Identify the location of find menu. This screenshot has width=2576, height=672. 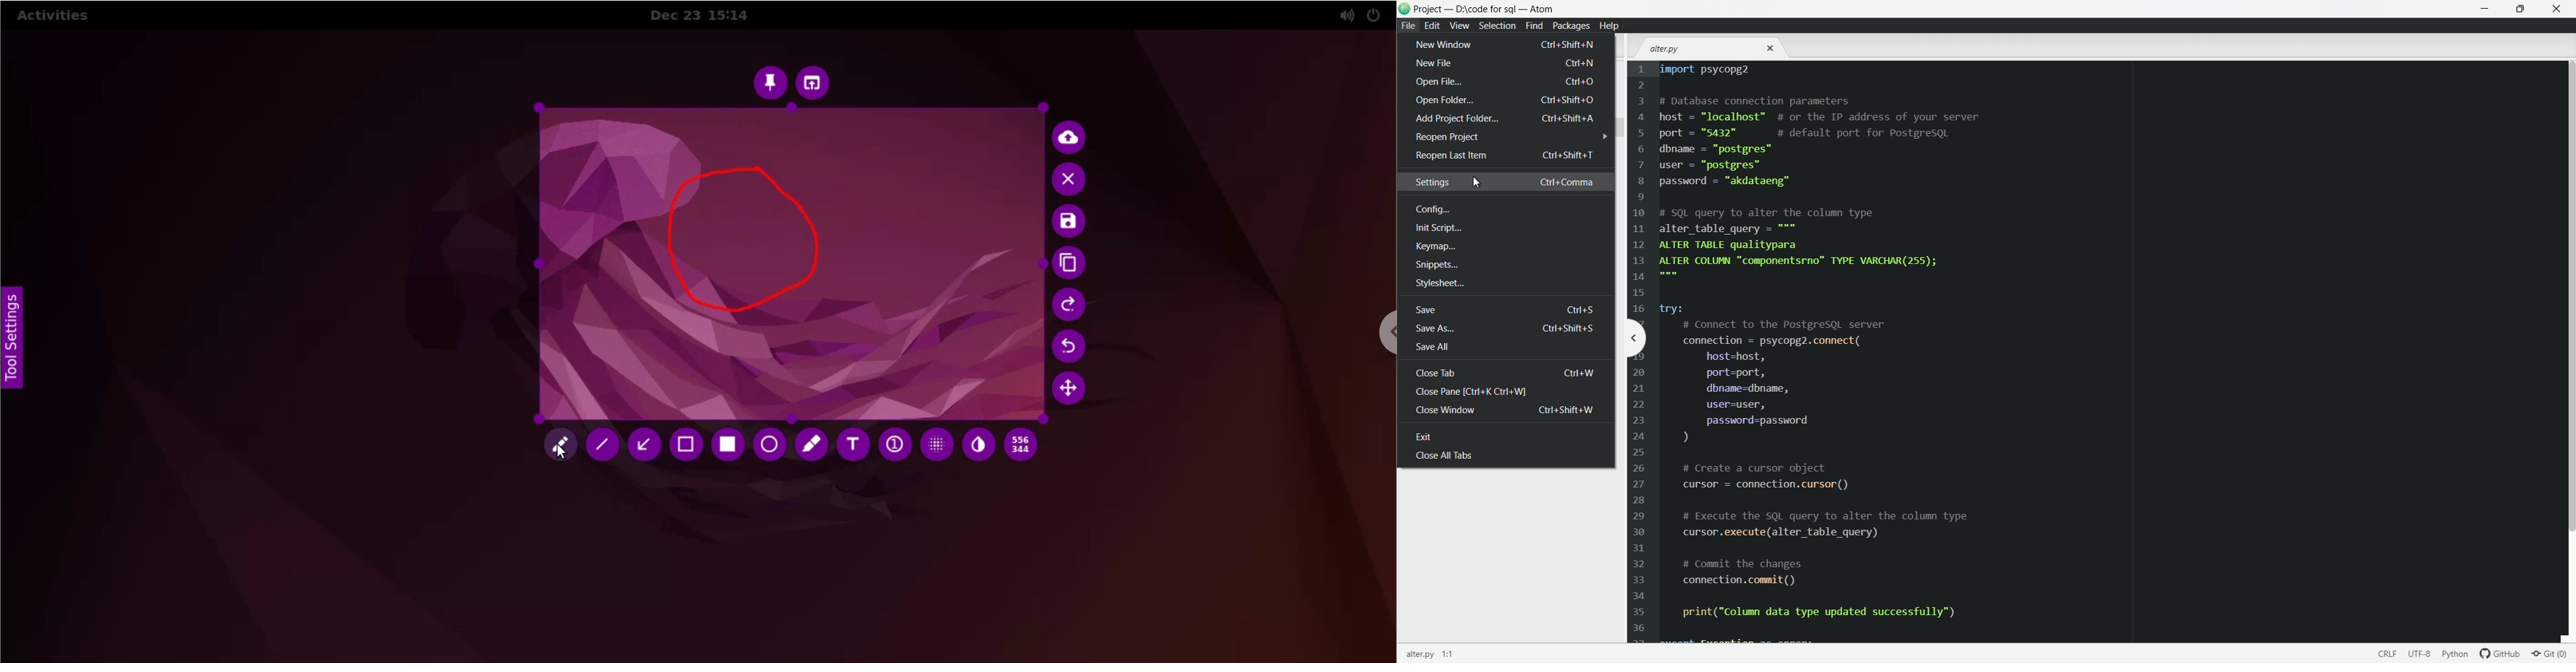
(1533, 25).